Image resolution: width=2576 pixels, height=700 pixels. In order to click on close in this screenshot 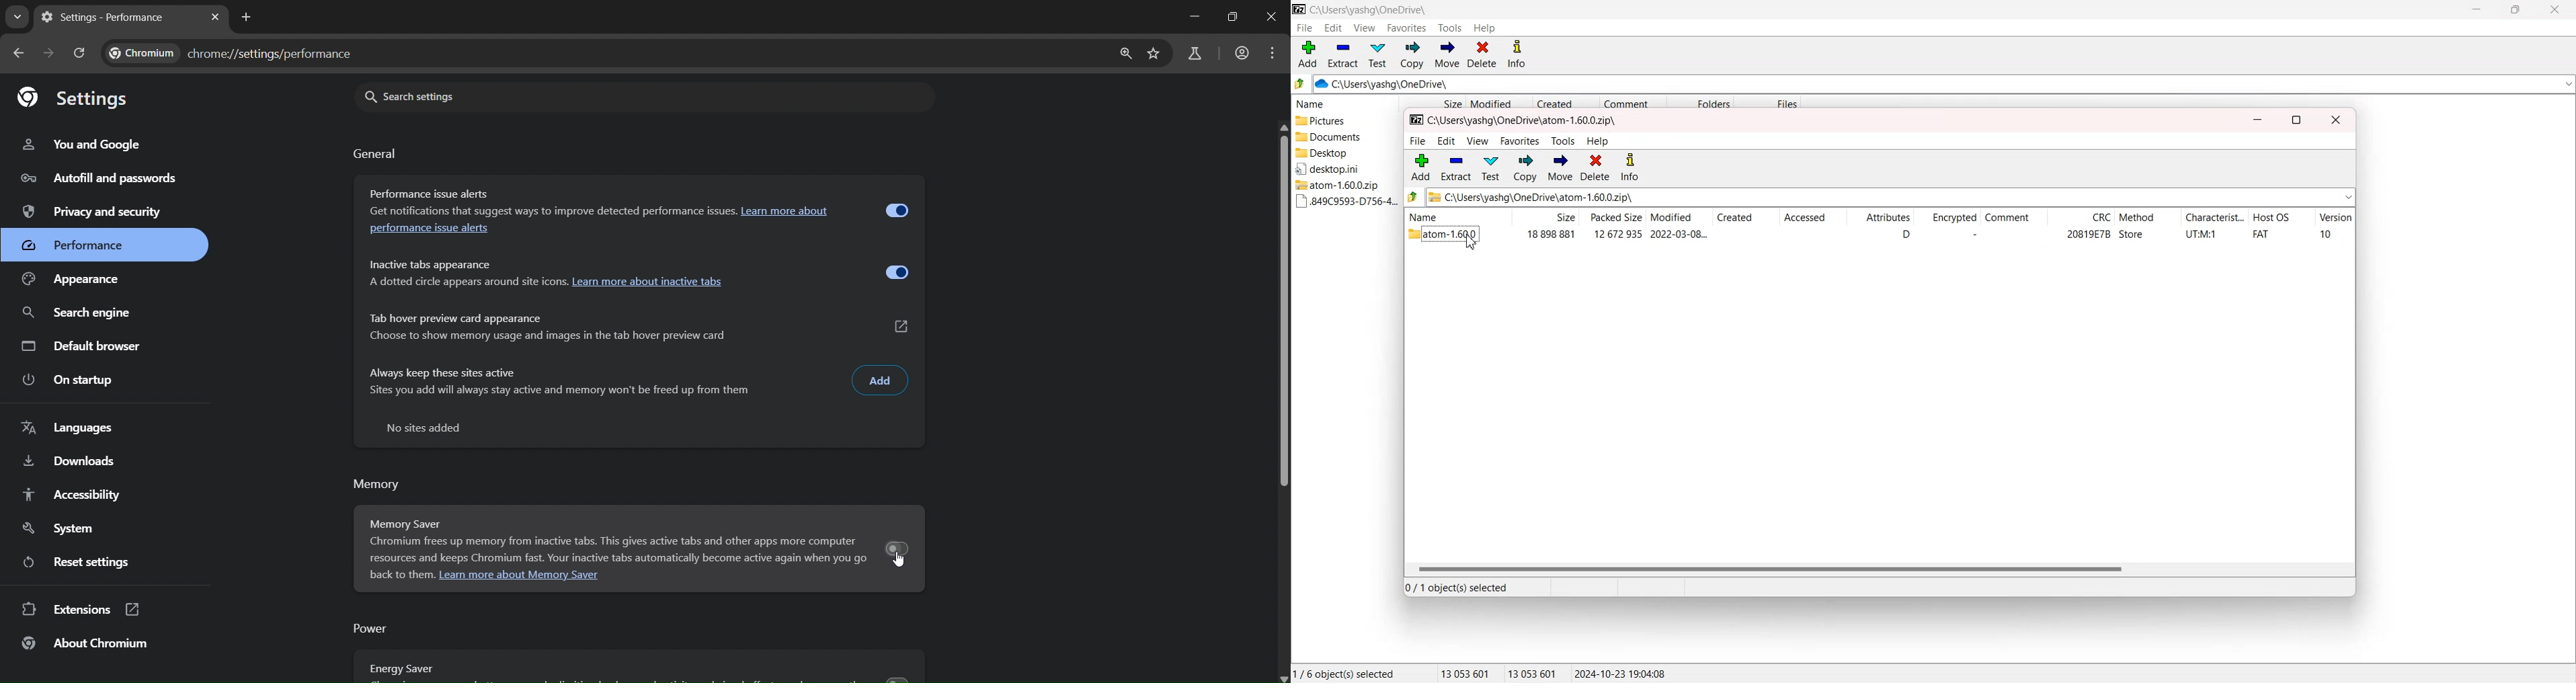, I will do `click(2337, 121)`.